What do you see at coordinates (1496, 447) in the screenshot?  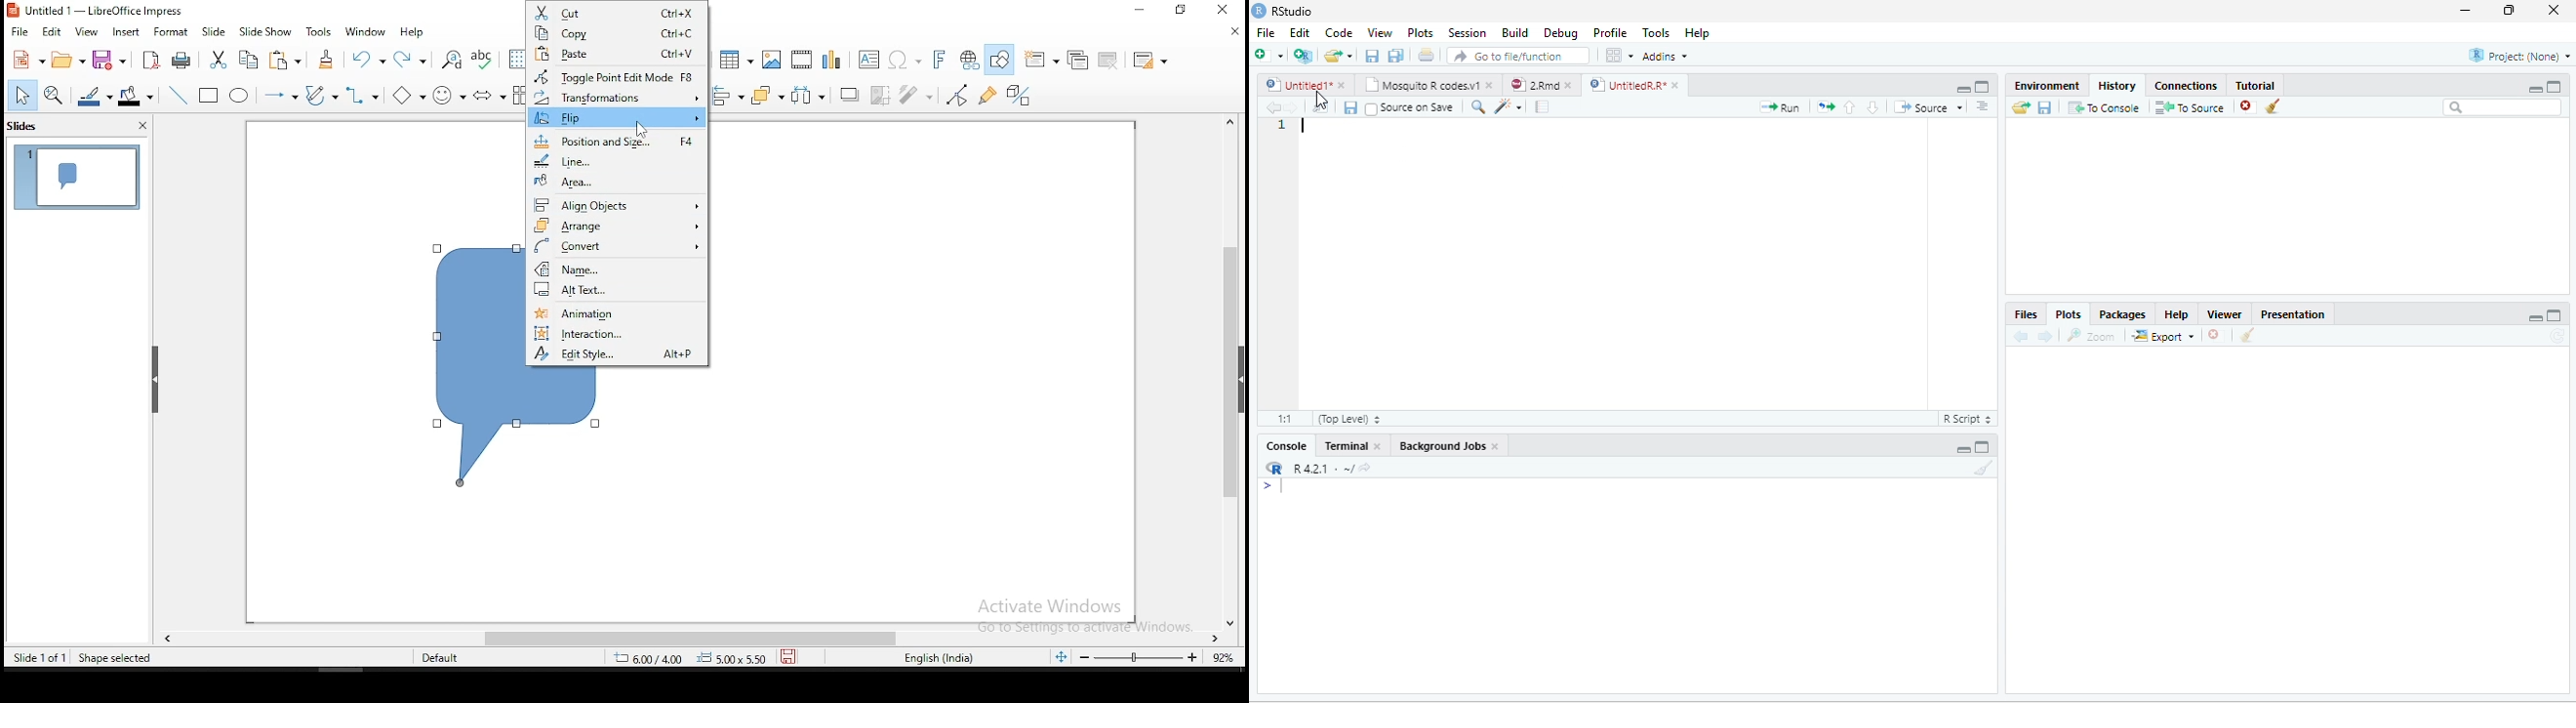 I see `close` at bounding box center [1496, 447].